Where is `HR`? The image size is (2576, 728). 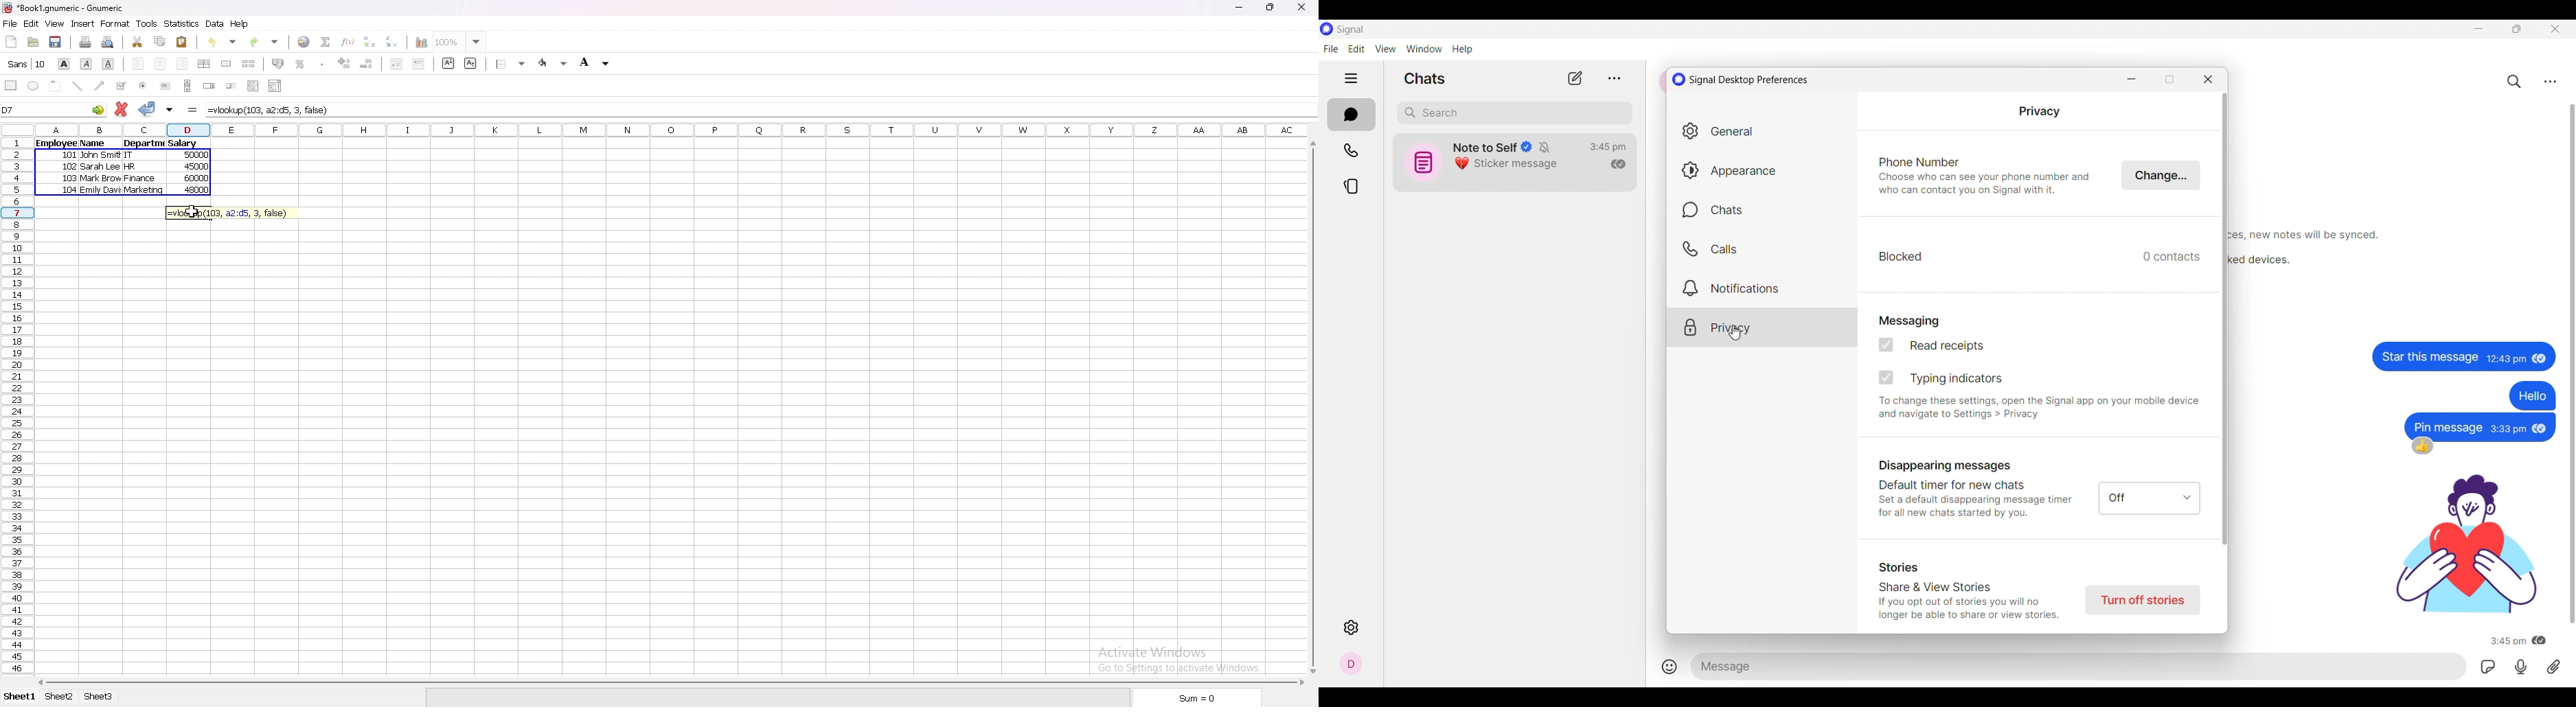 HR is located at coordinates (133, 168).